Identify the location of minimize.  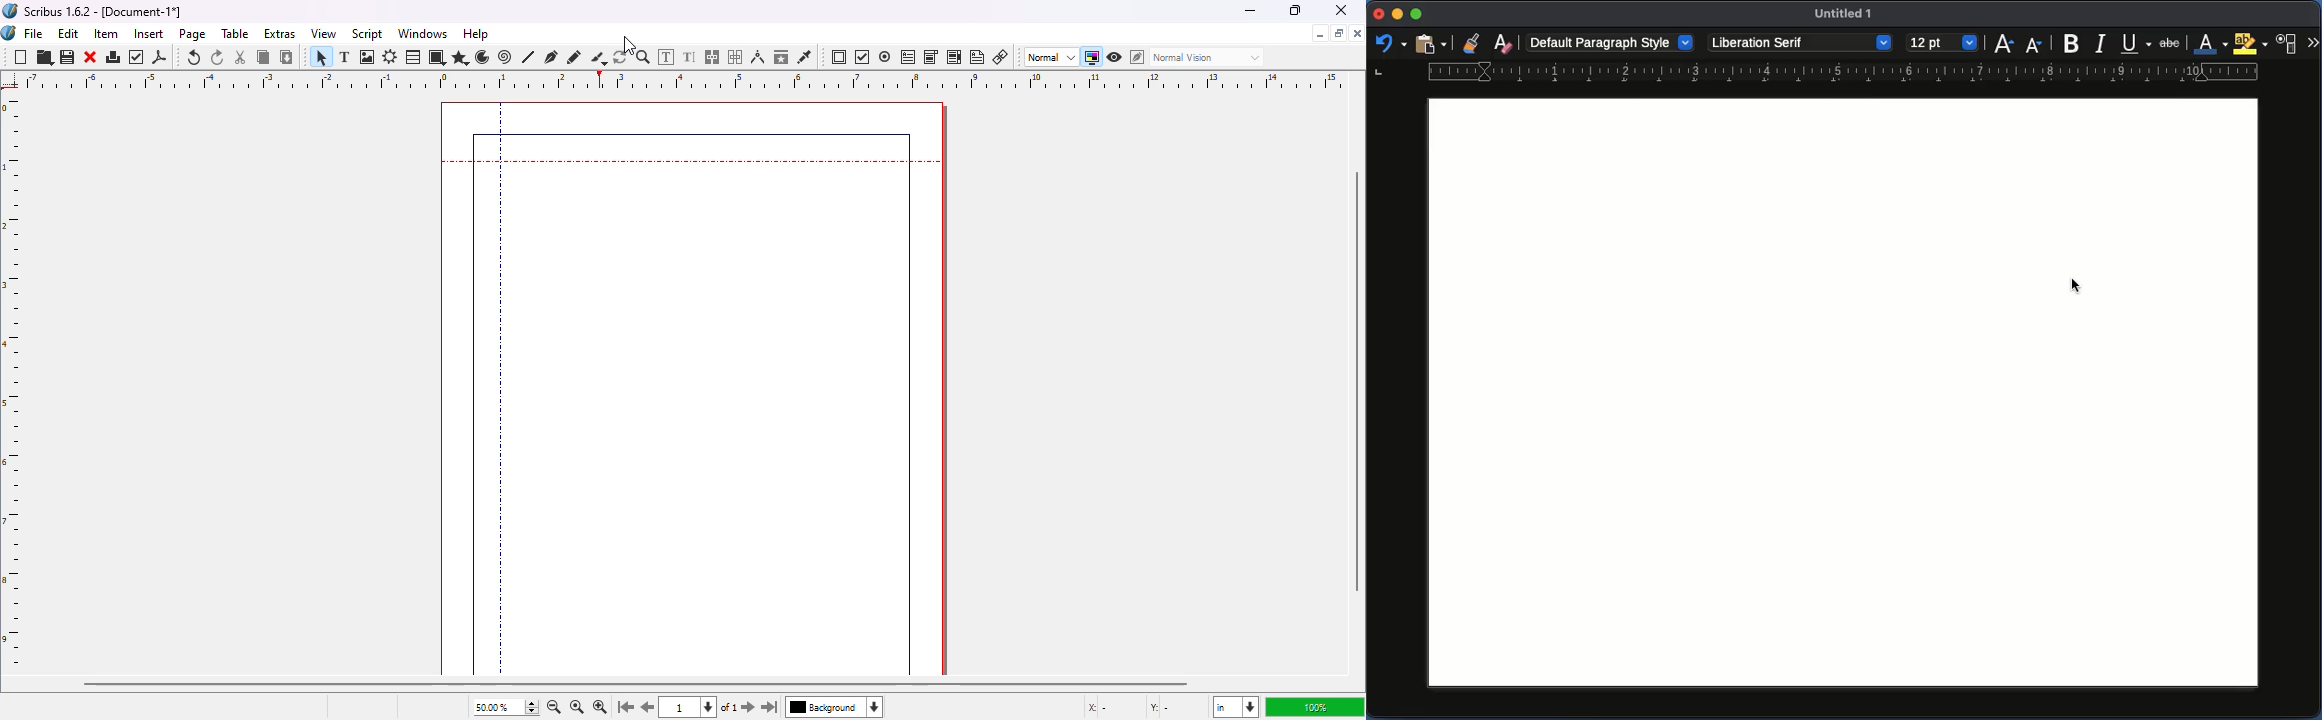
(1319, 34).